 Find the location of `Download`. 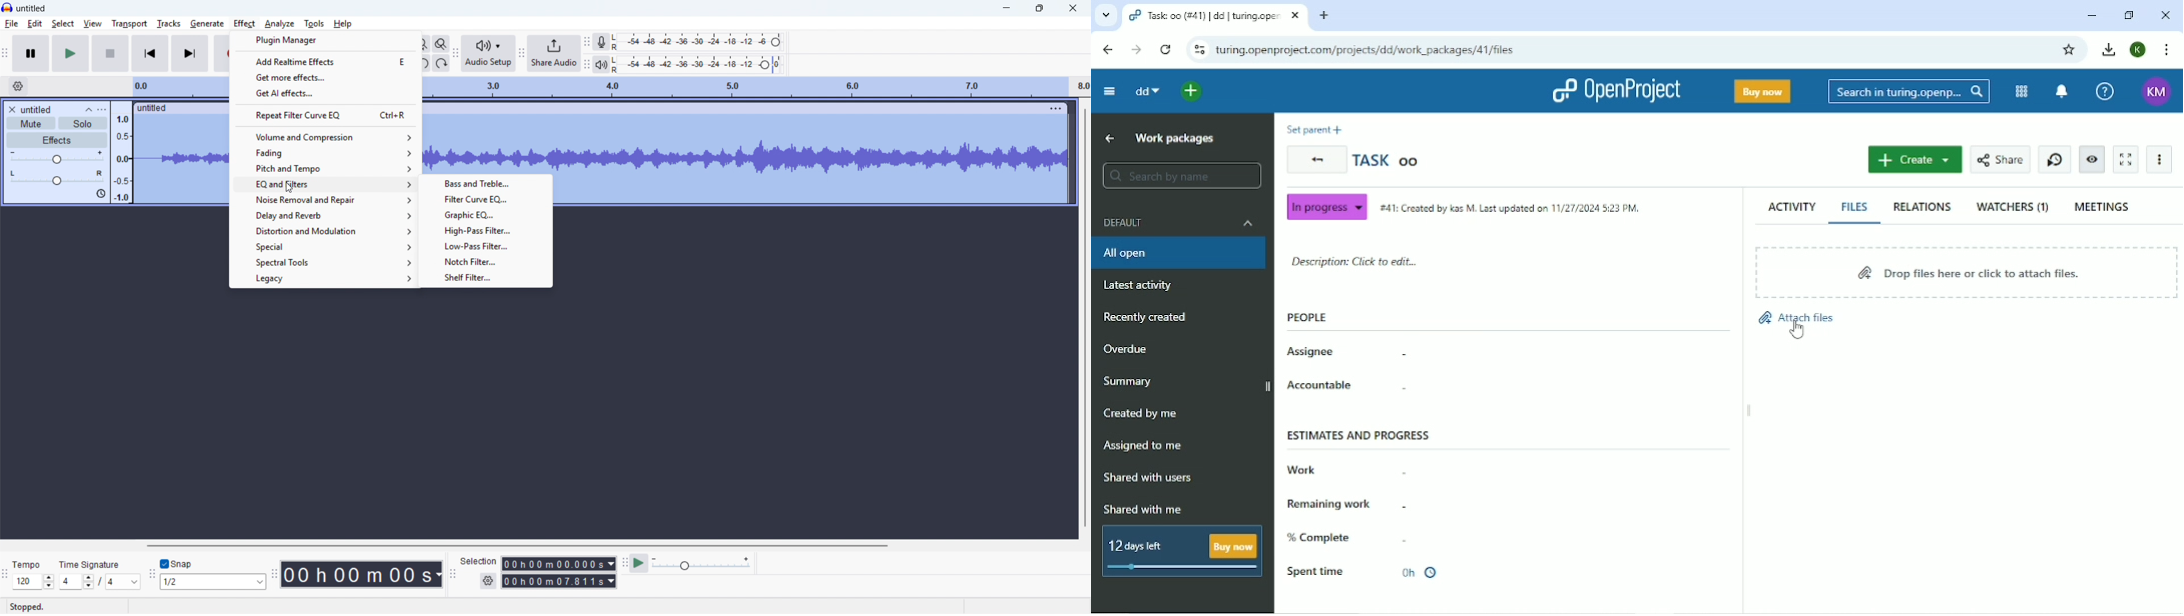

Download is located at coordinates (2109, 50).